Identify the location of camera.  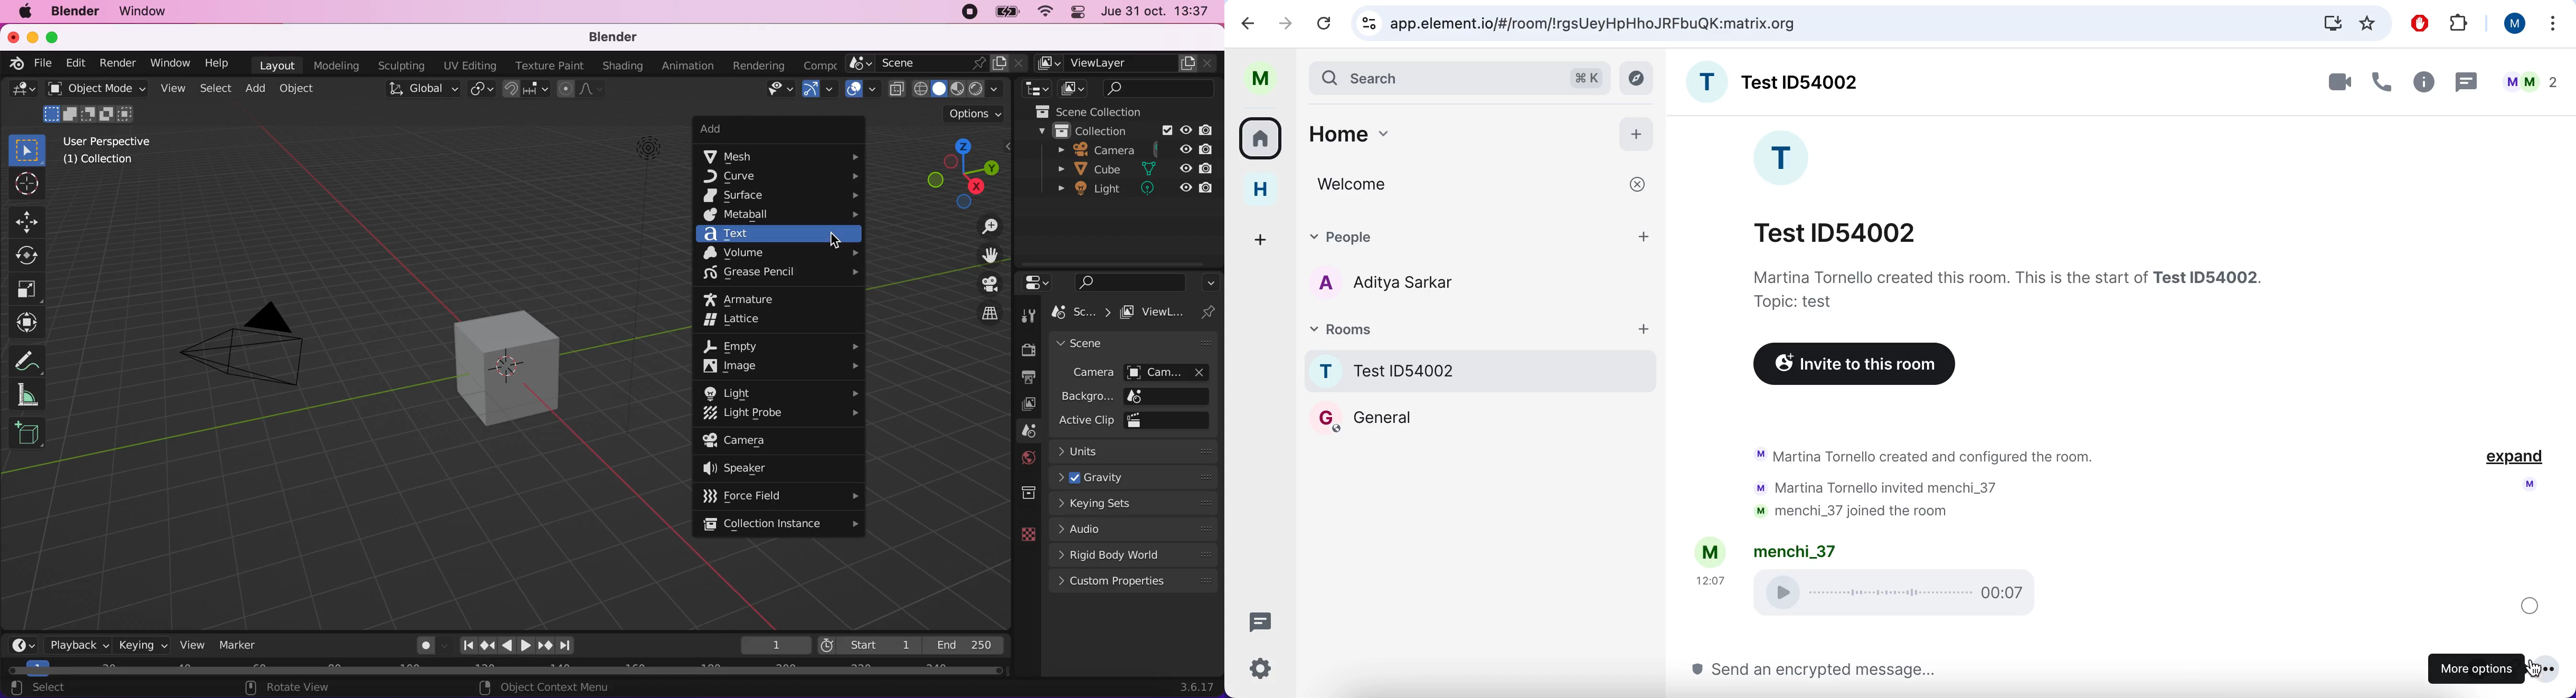
(1130, 148).